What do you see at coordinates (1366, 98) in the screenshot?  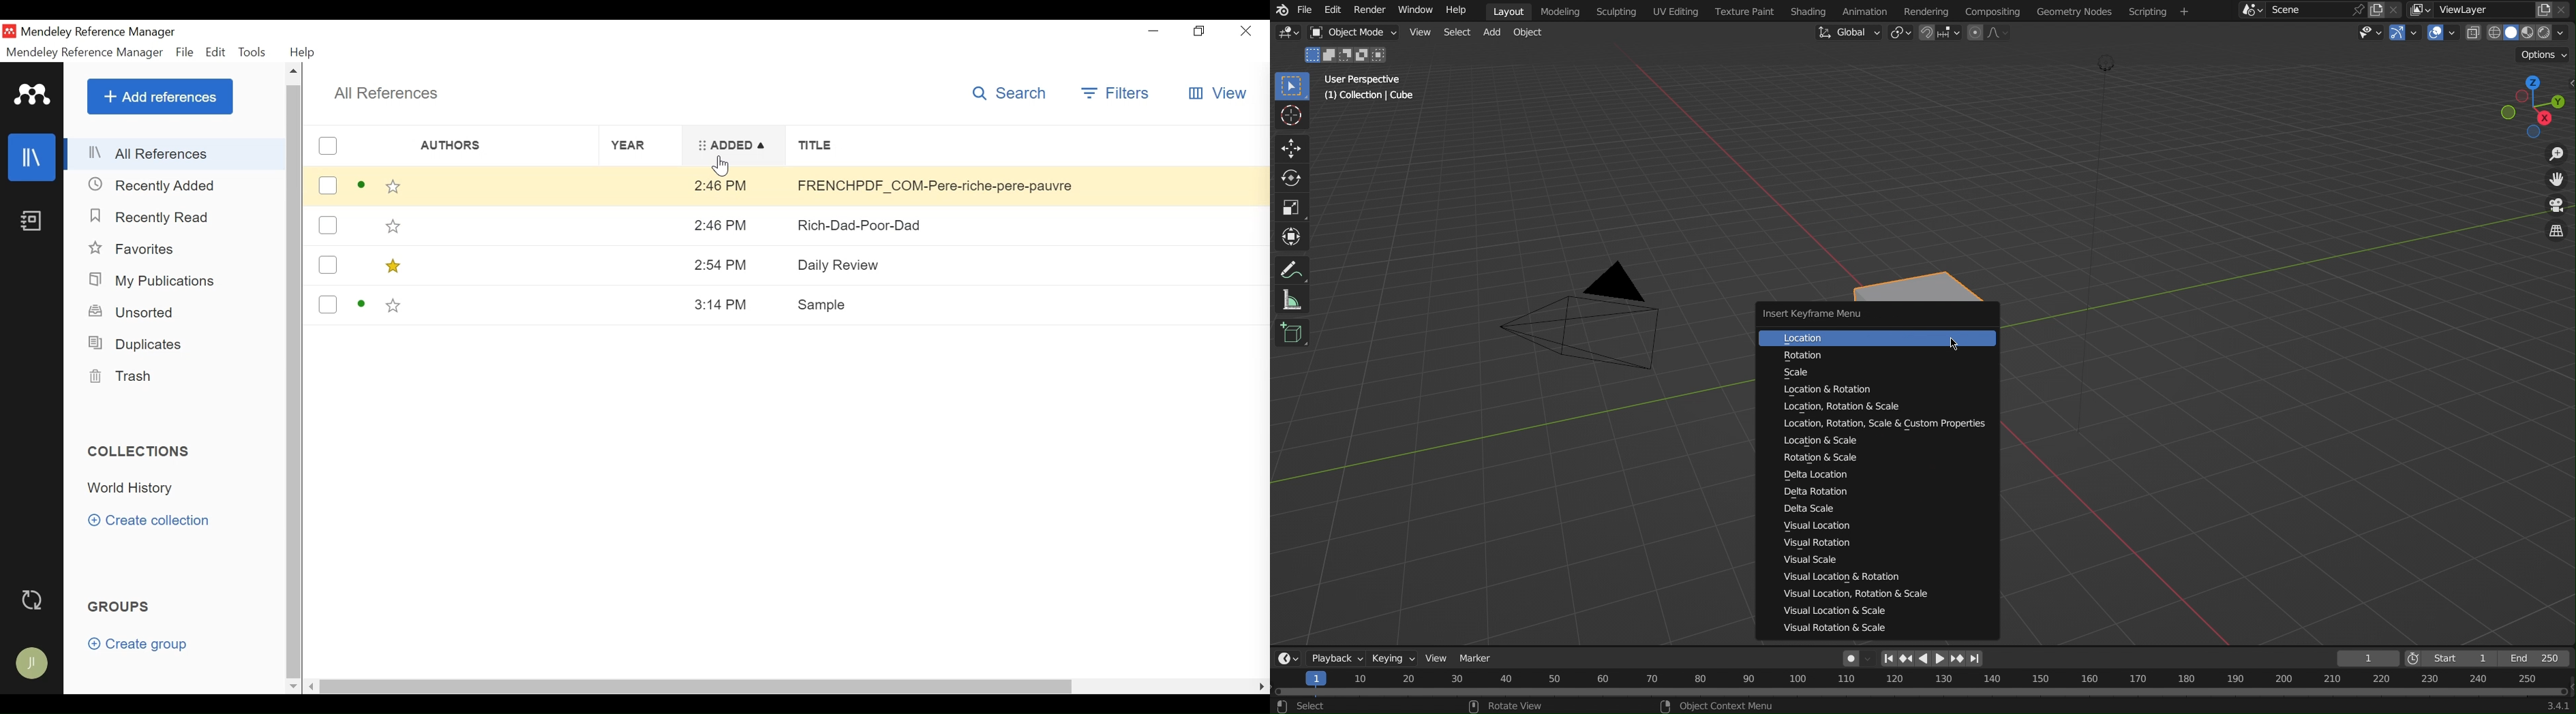 I see `Collection | Cube` at bounding box center [1366, 98].